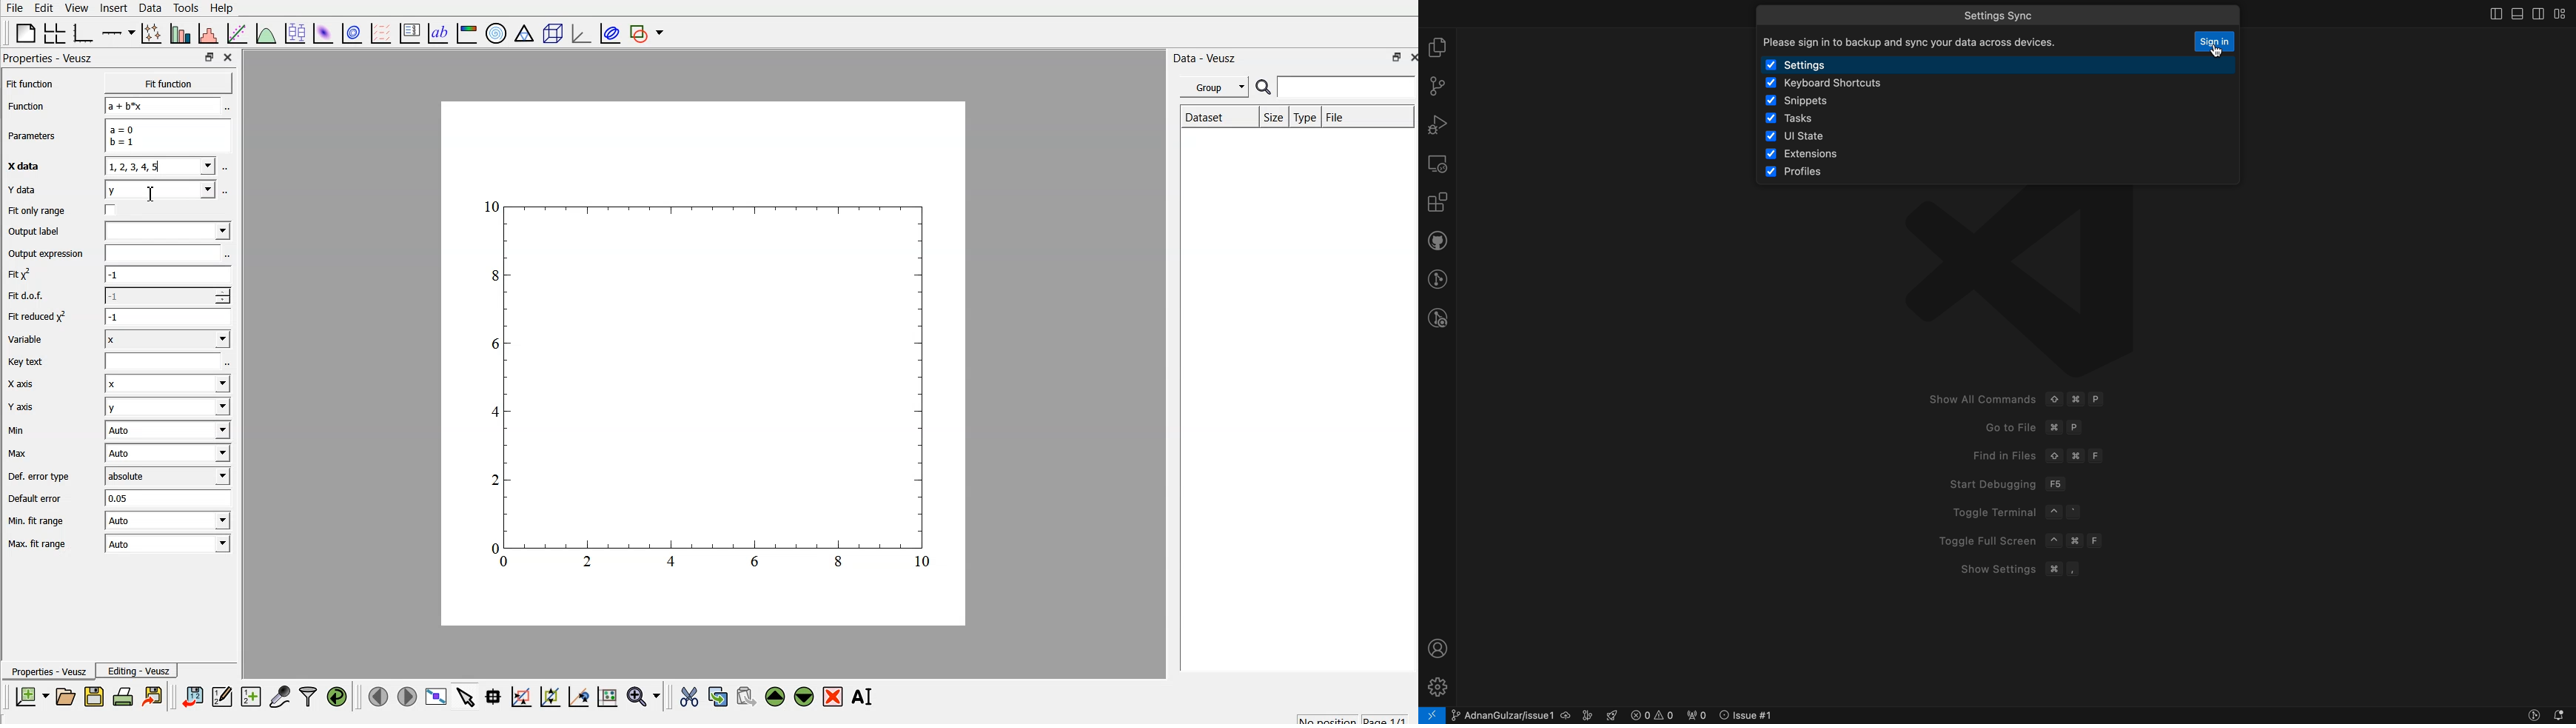 Image resolution: width=2576 pixels, height=728 pixels. I want to click on profile, so click(1439, 648).